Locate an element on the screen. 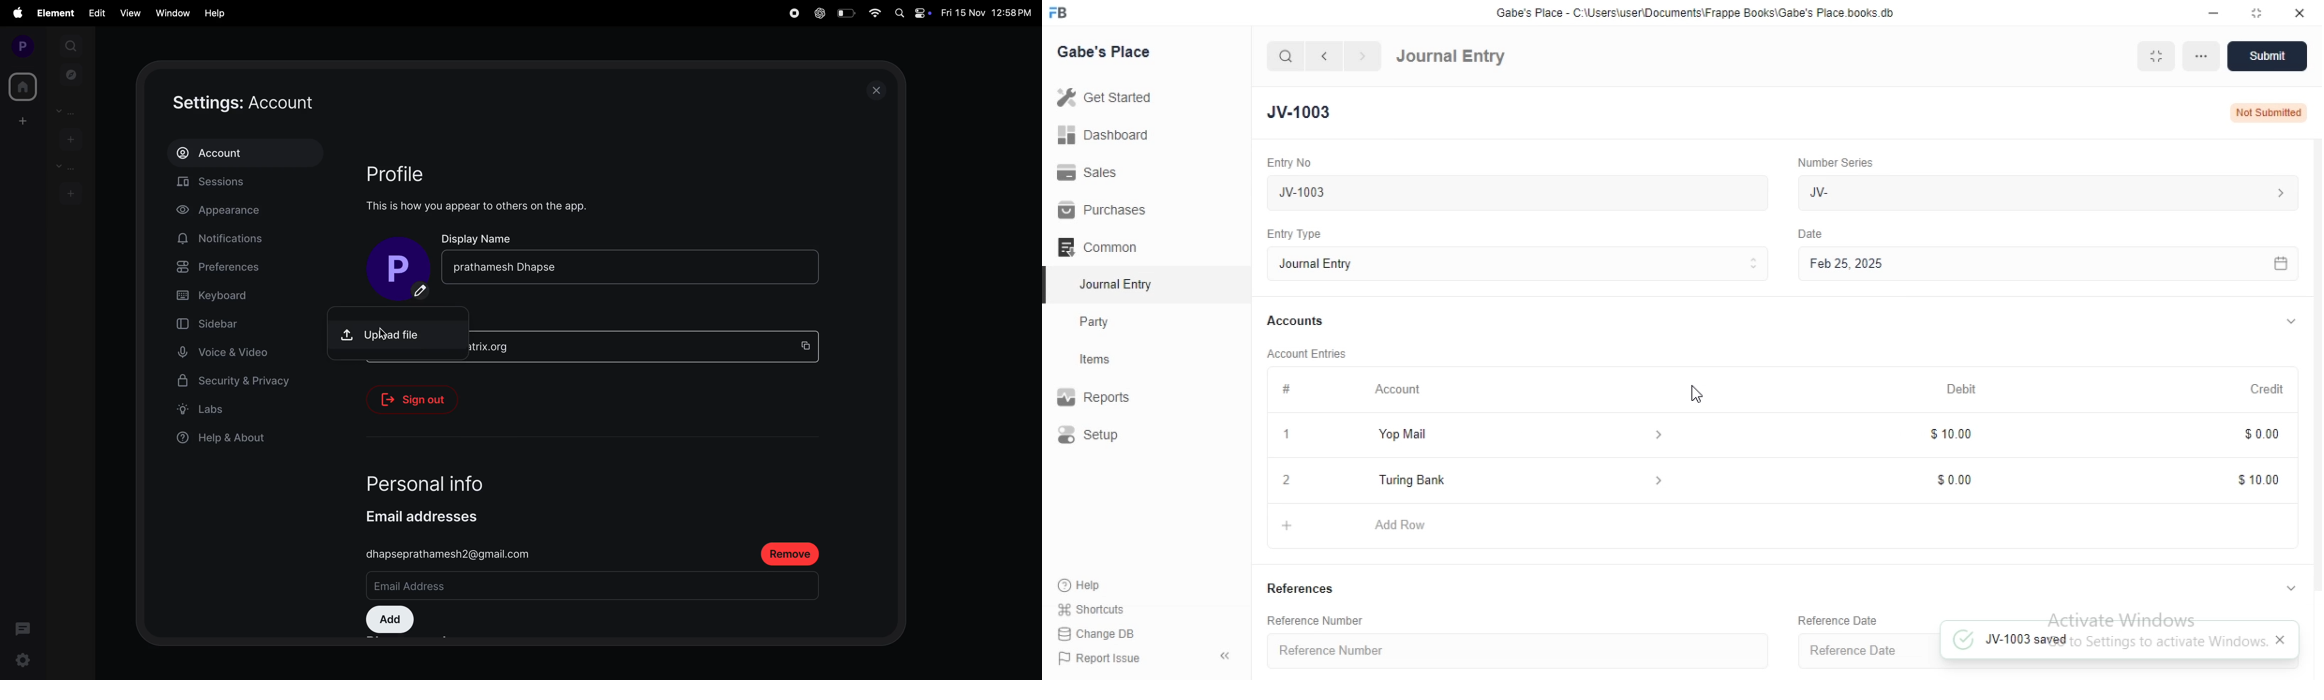 The width and height of the screenshot is (2324, 700). voice and videos is located at coordinates (228, 353).